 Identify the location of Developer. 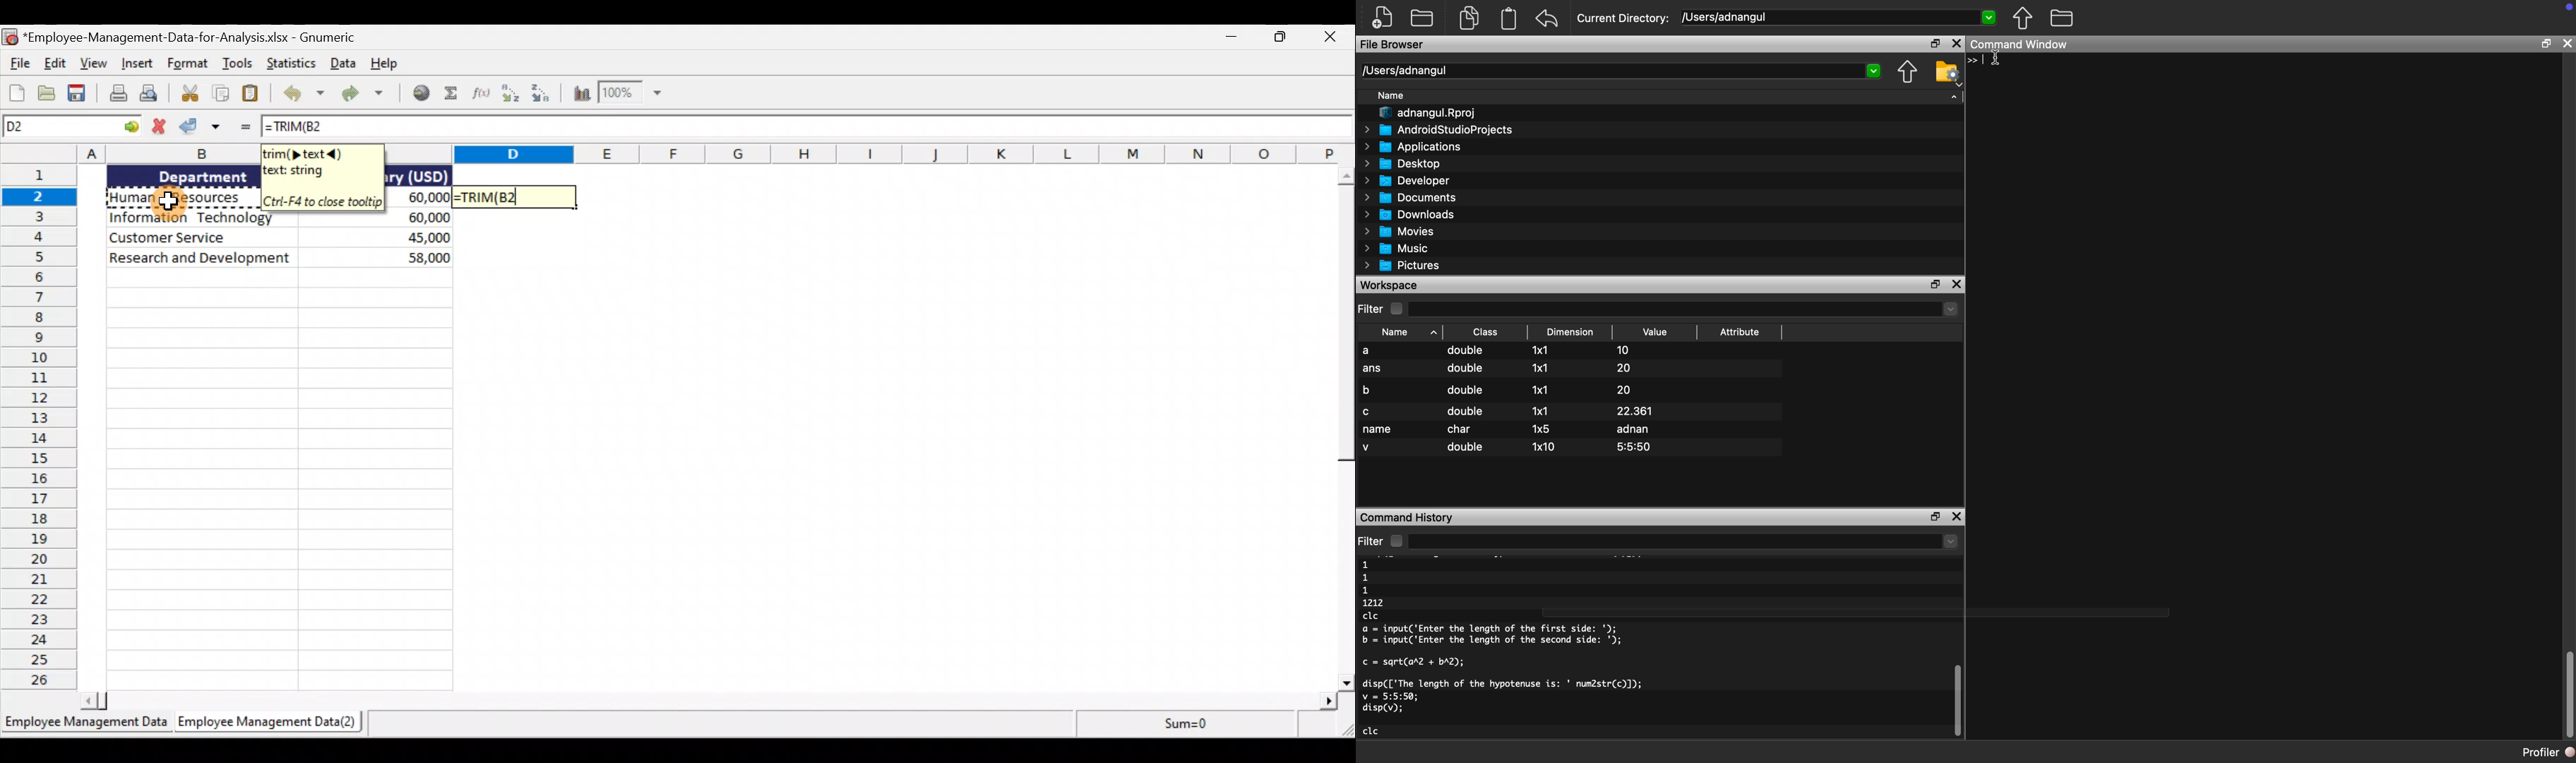
(1403, 180).